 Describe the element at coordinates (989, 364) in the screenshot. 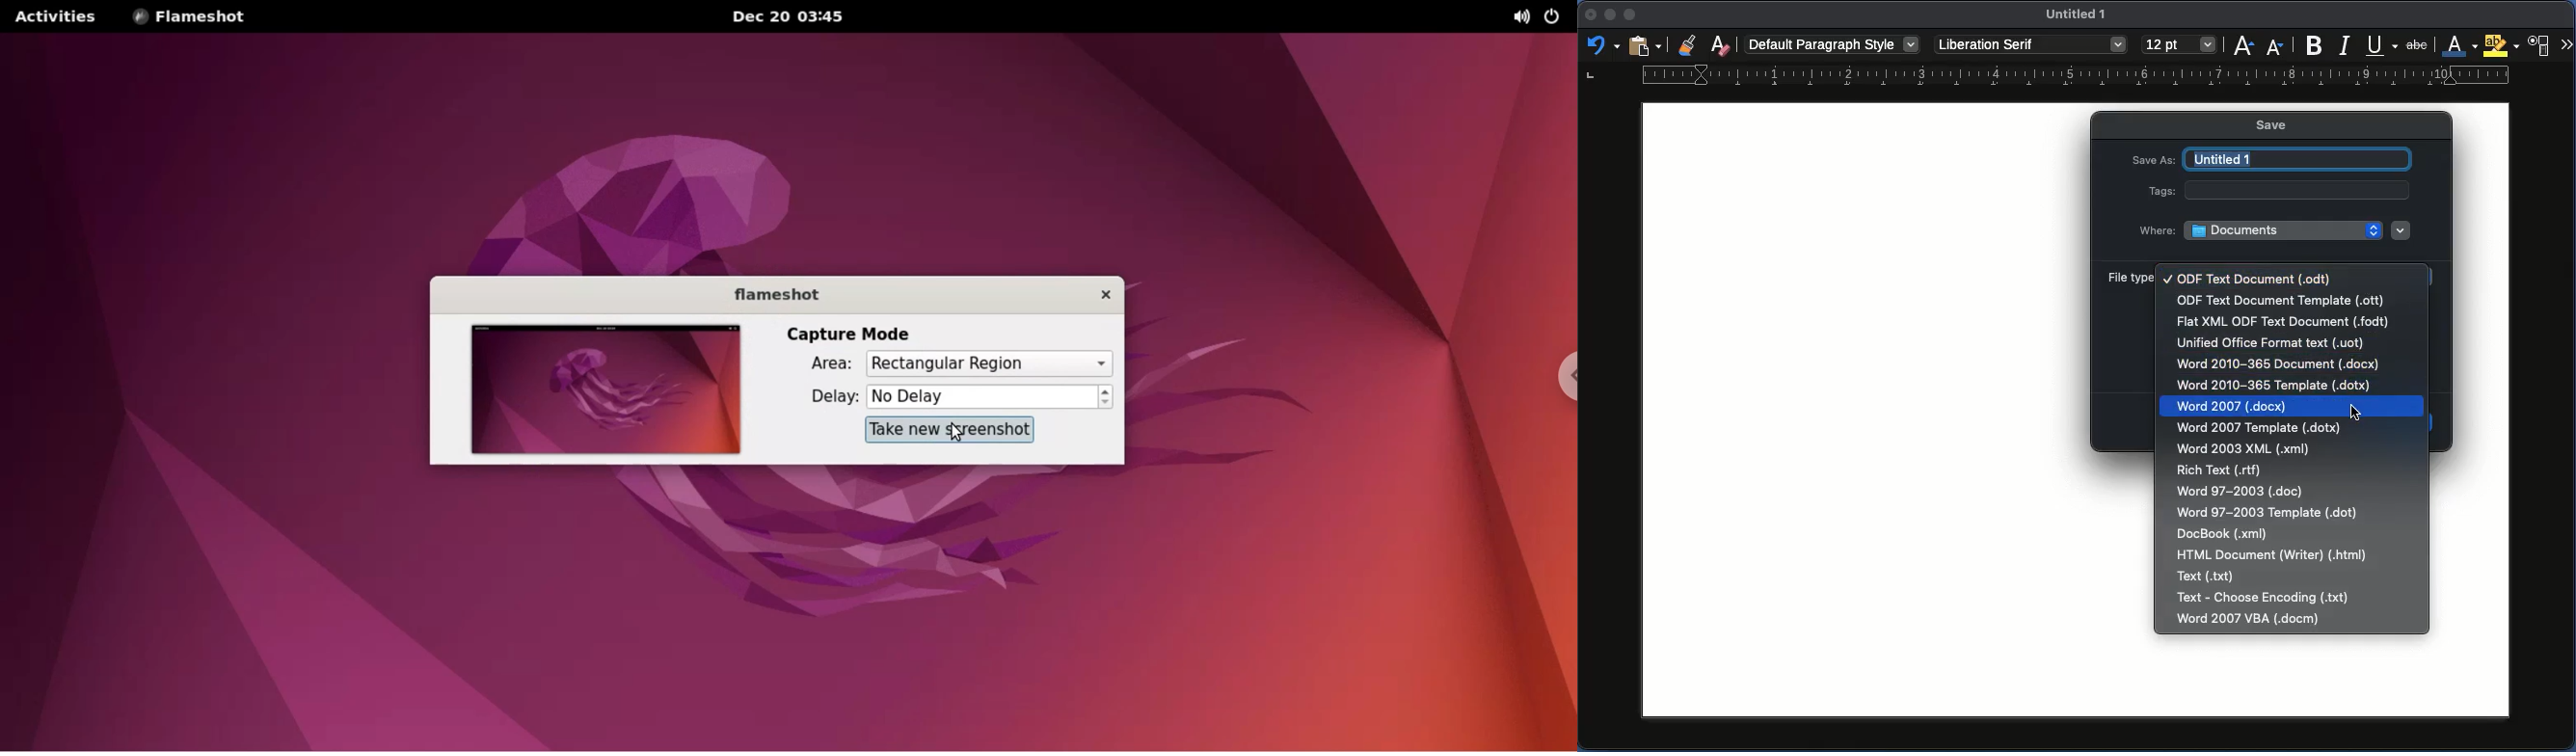

I see `capture mode options` at that location.